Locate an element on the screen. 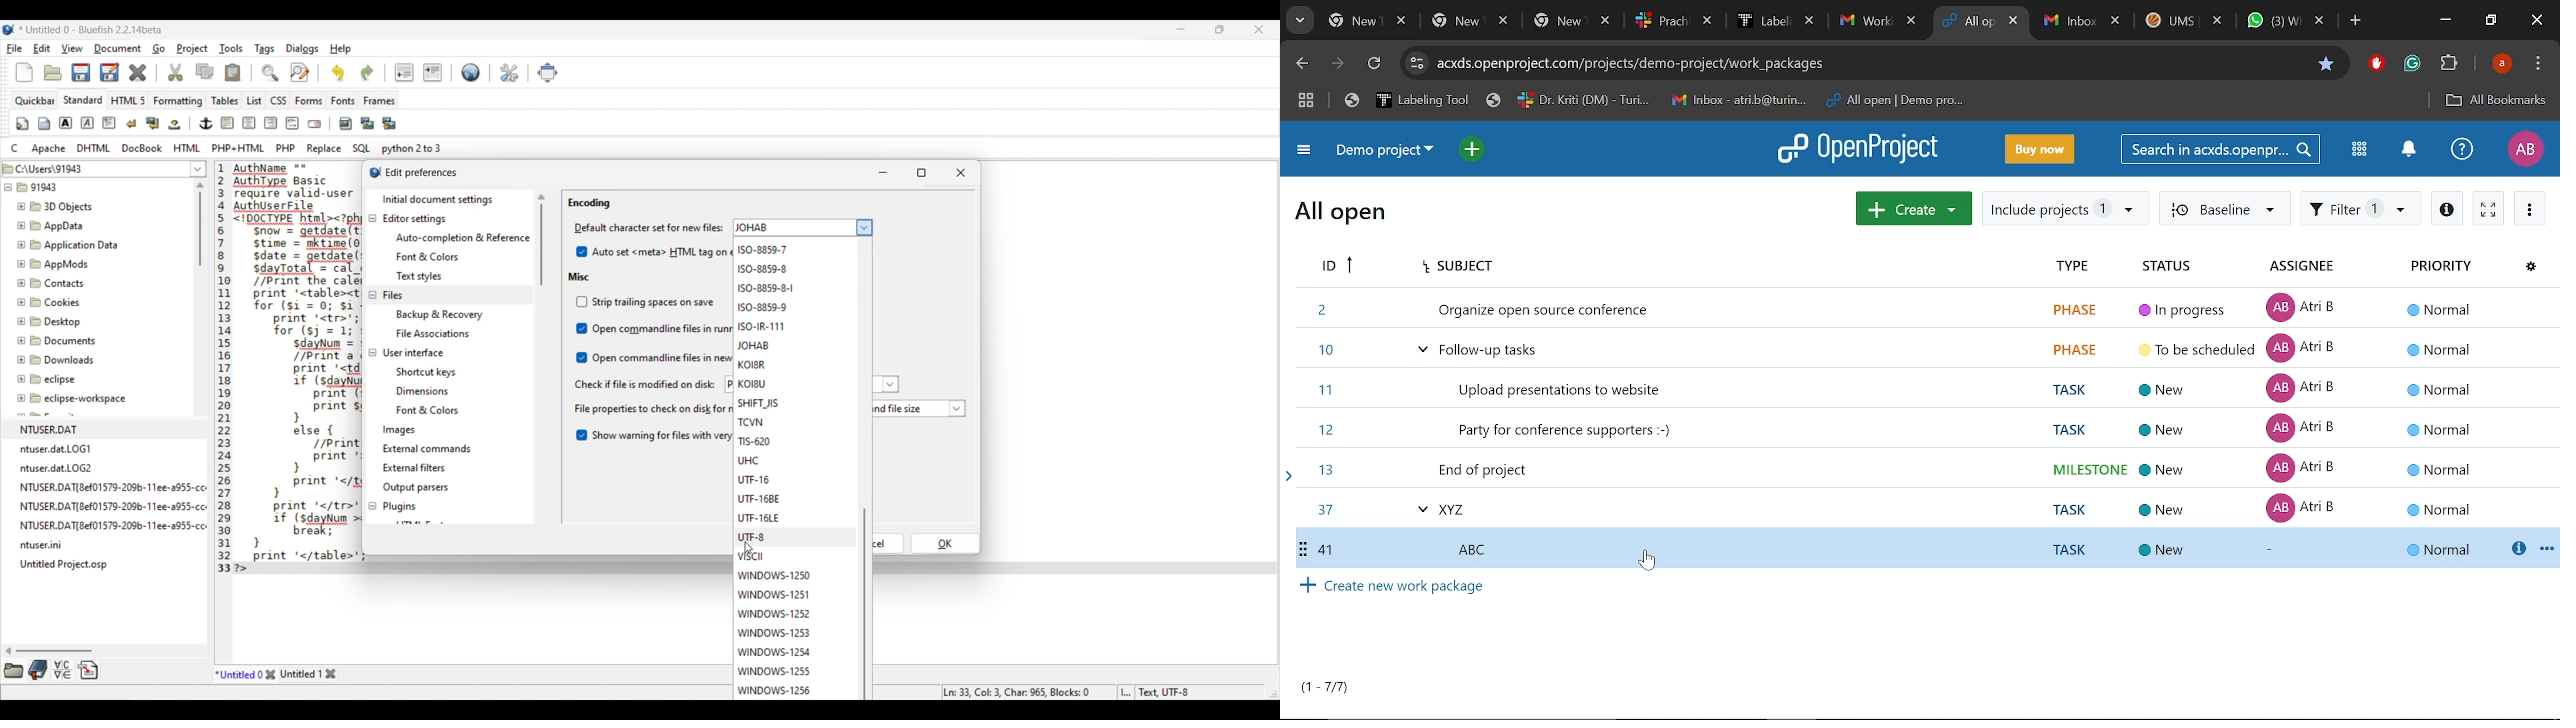 Image resolution: width=2576 pixels, height=728 pixels. Current tab highlighted is located at coordinates (239, 673).